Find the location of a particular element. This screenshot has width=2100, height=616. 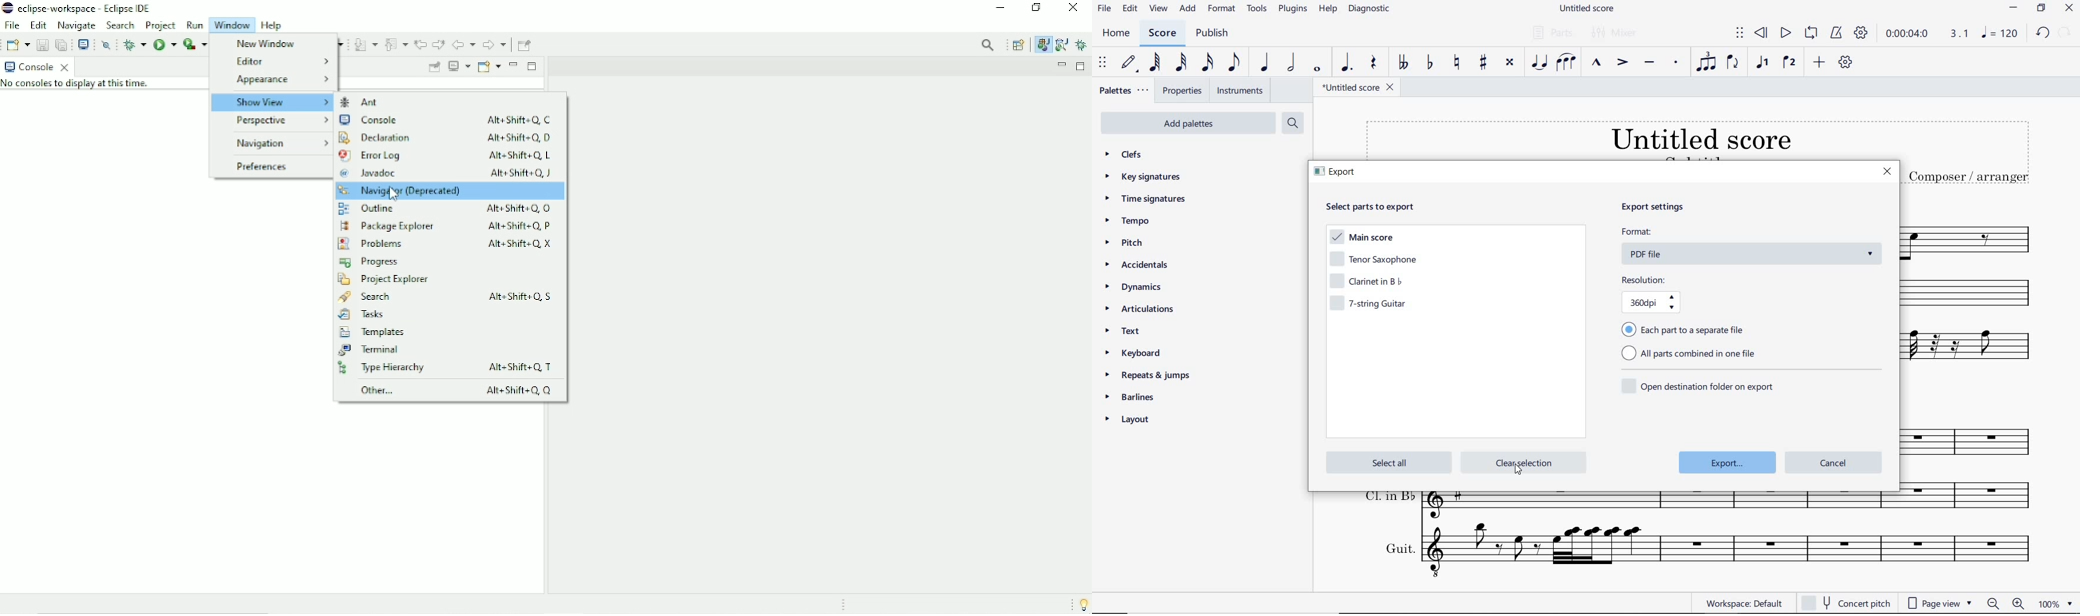

open destination folder on export is located at coordinates (1699, 385).